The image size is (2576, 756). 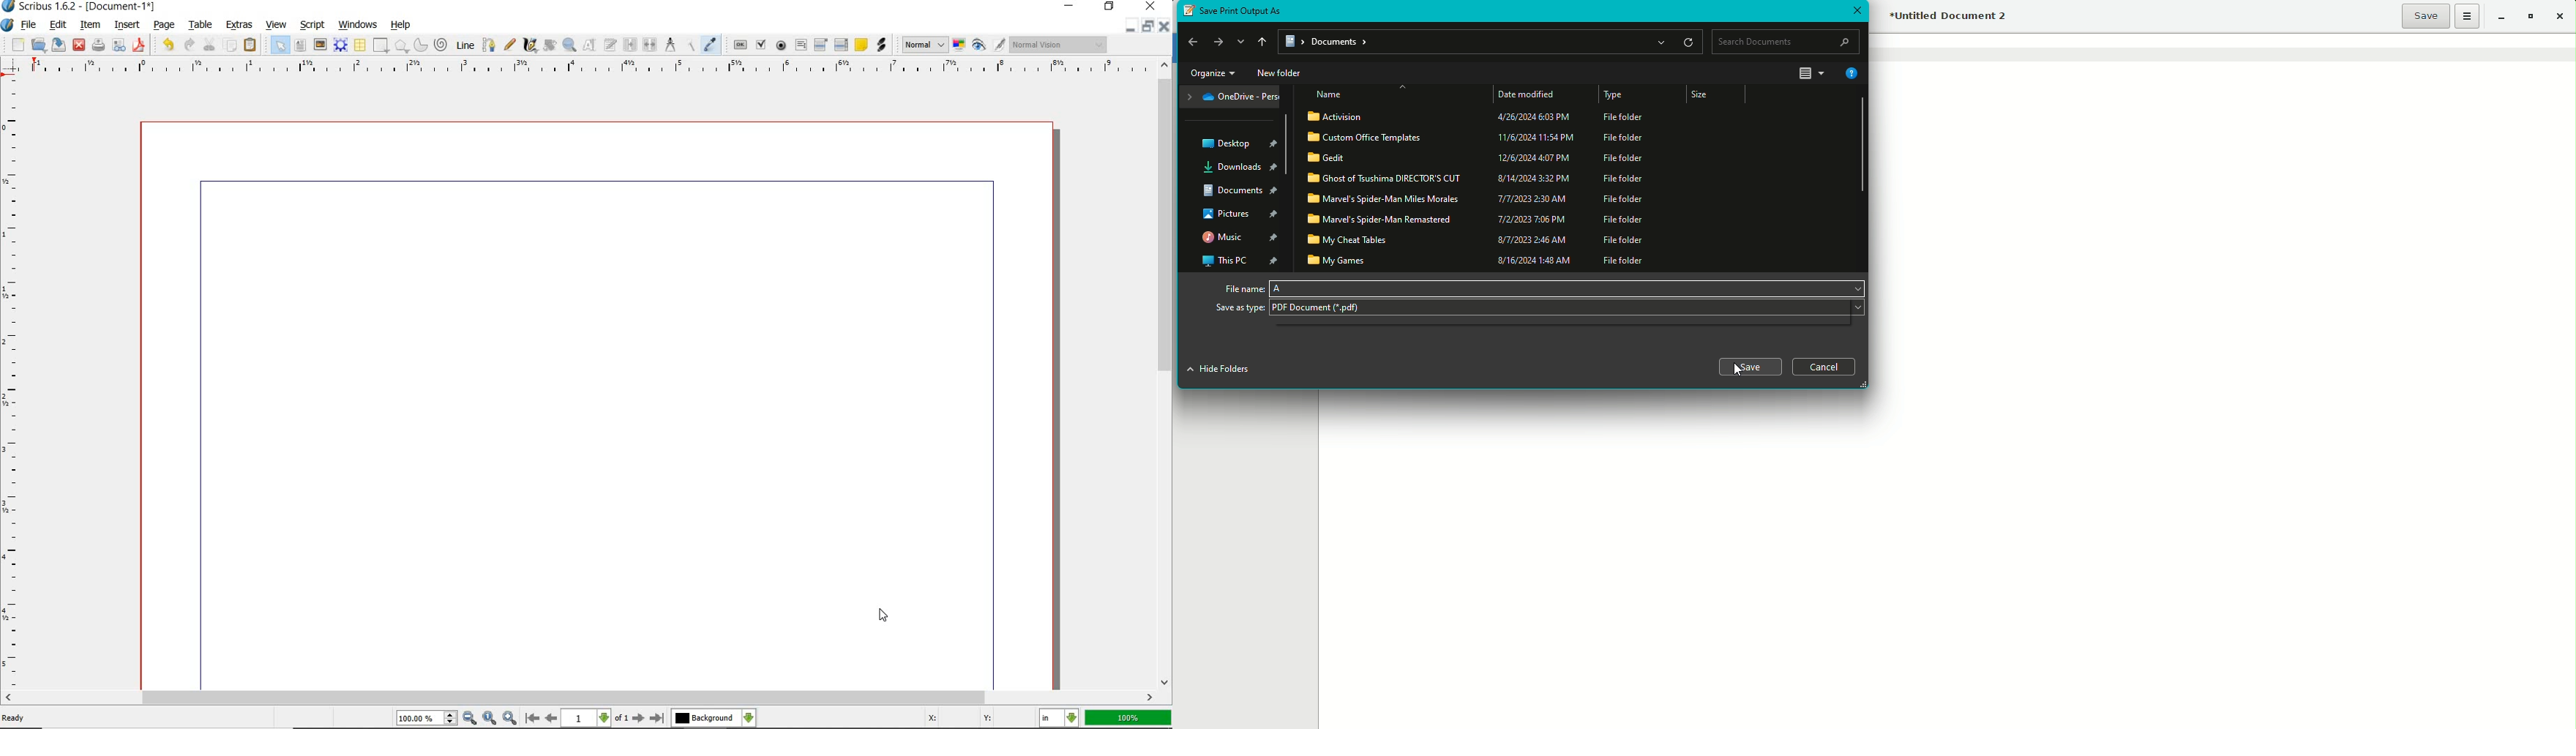 What do you see at coordinates (230, 45) in the screenshot?
I see `copy` at bounding box center [230, 45].